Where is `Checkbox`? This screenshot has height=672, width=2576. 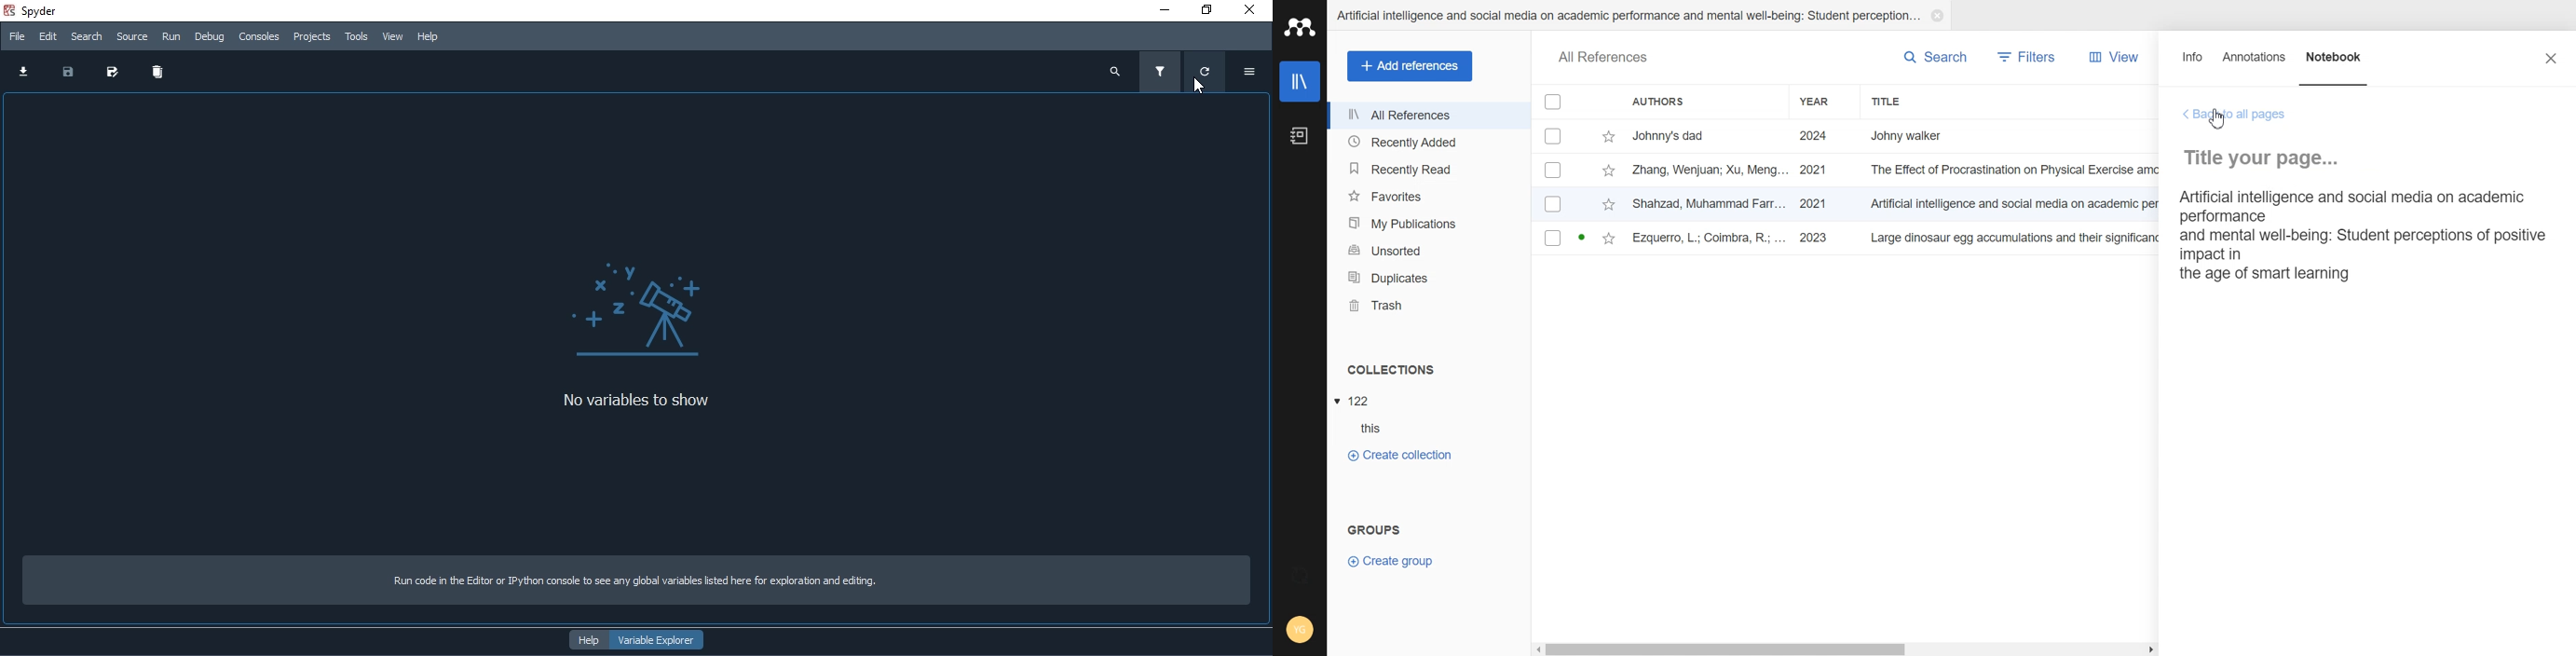
Checkbox is located at coordinates (1554, 203).